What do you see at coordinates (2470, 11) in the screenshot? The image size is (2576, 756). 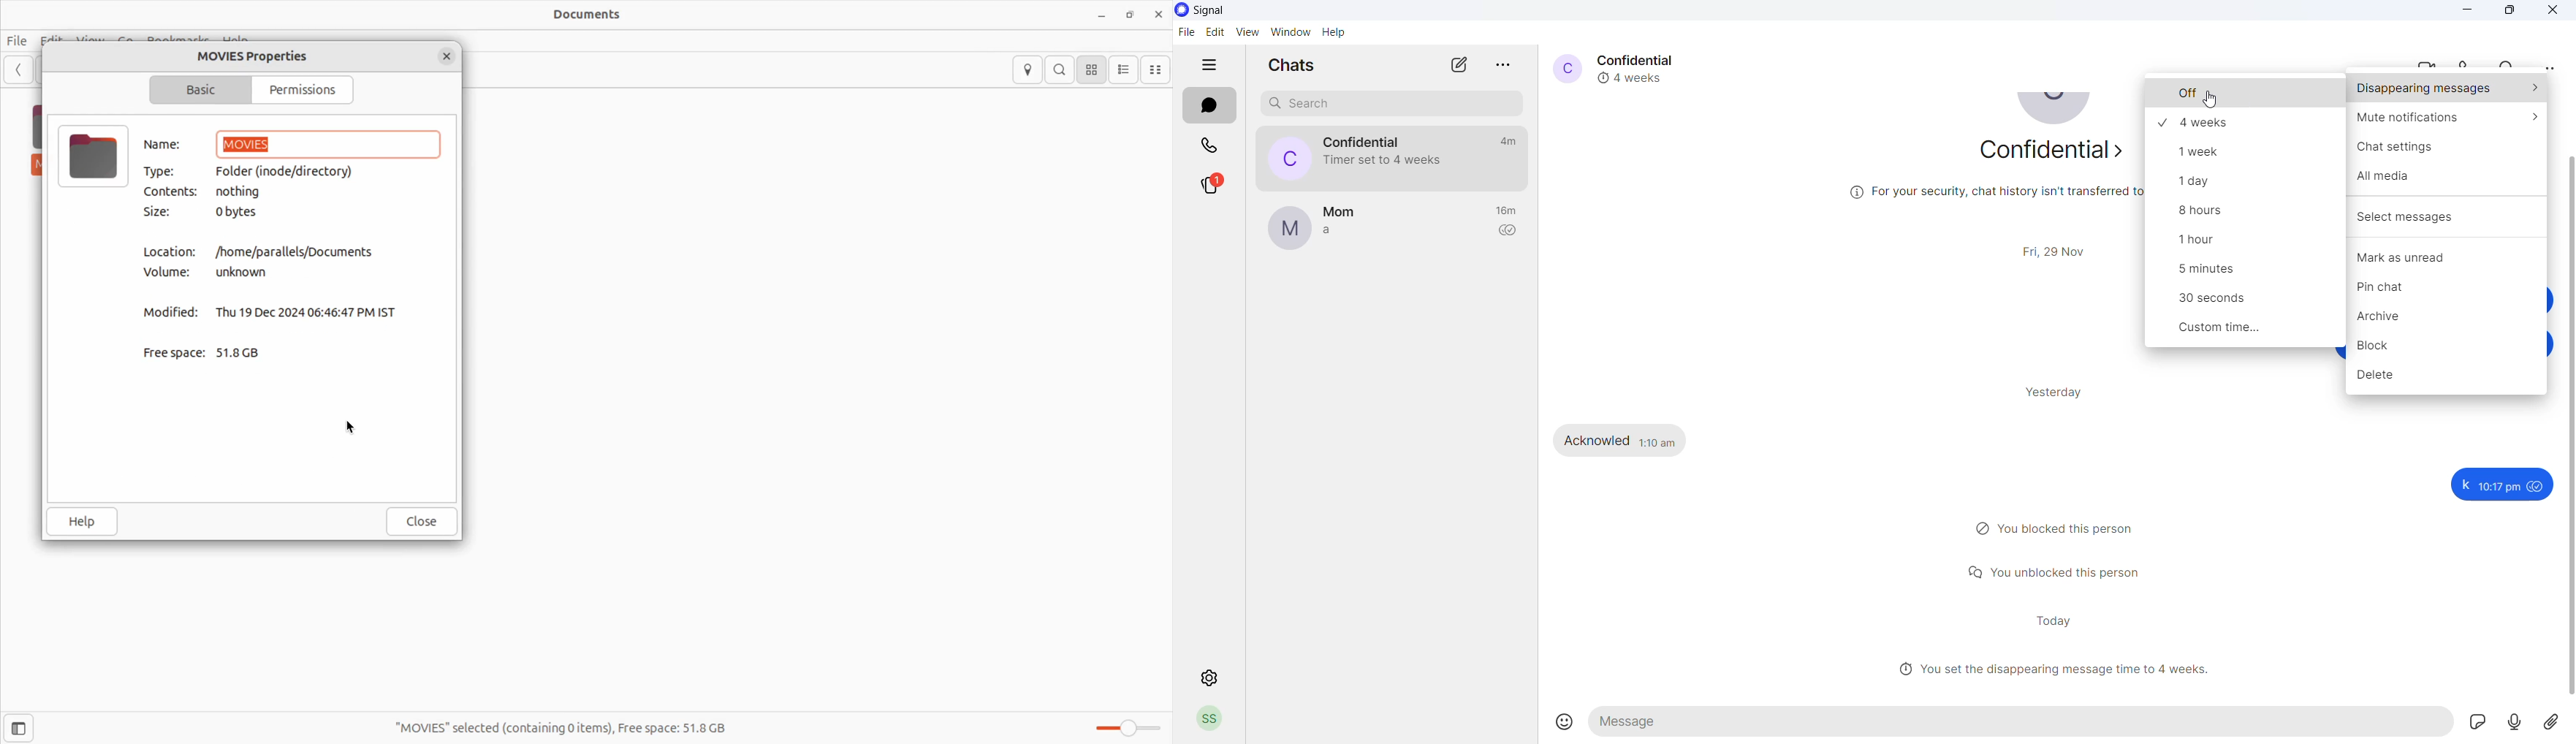 I see `minimize` at bounding box center [2470, 11].